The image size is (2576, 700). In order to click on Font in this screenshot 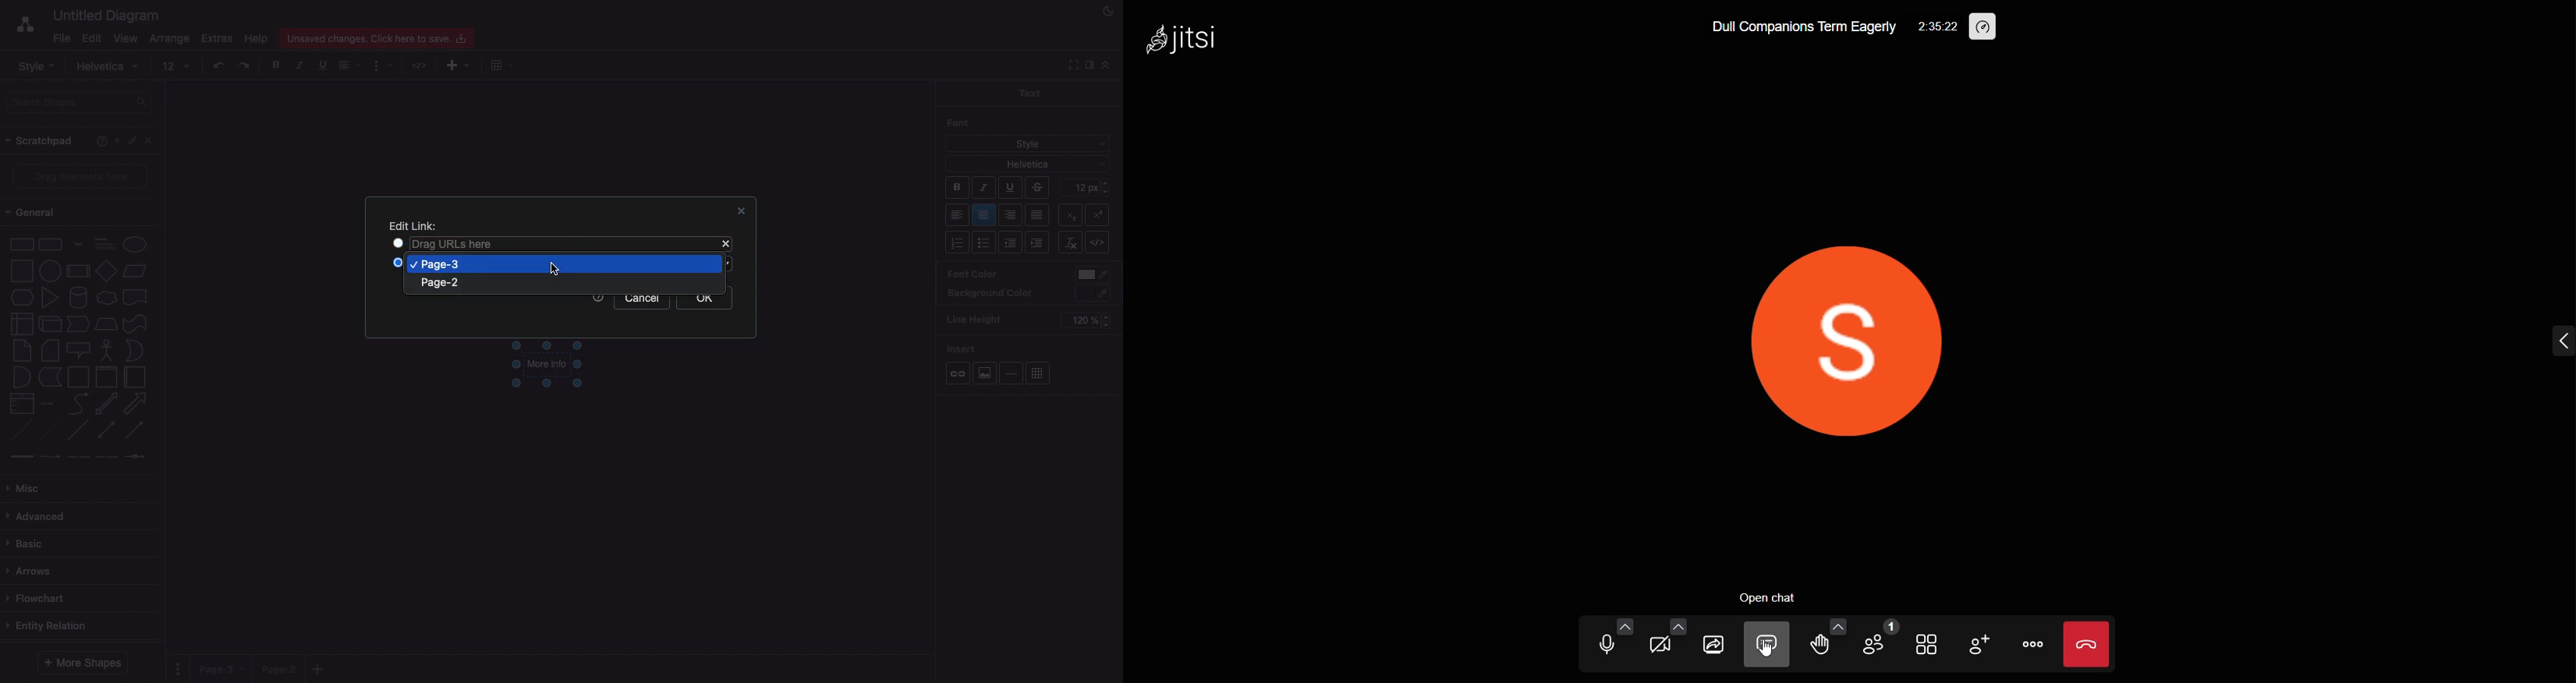, I will do `click(959, 122)`.